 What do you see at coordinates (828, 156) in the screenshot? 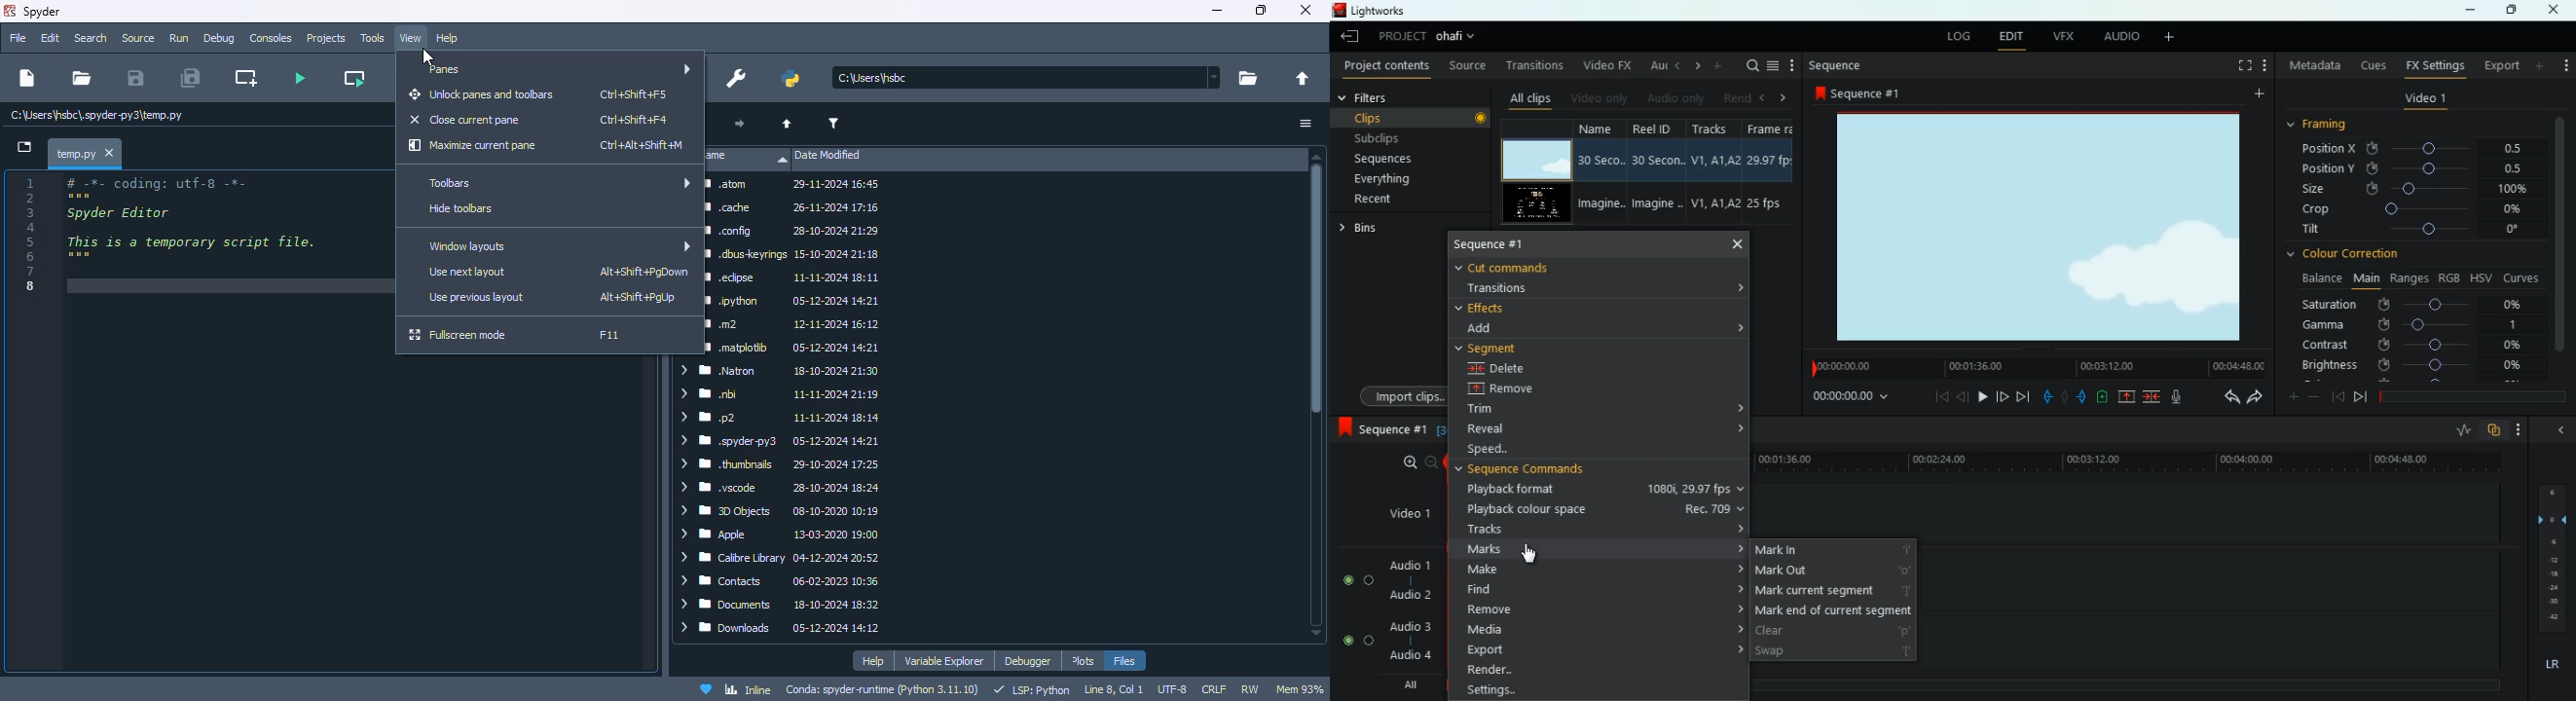
I see `date modified` at bounding box center [828, 156].